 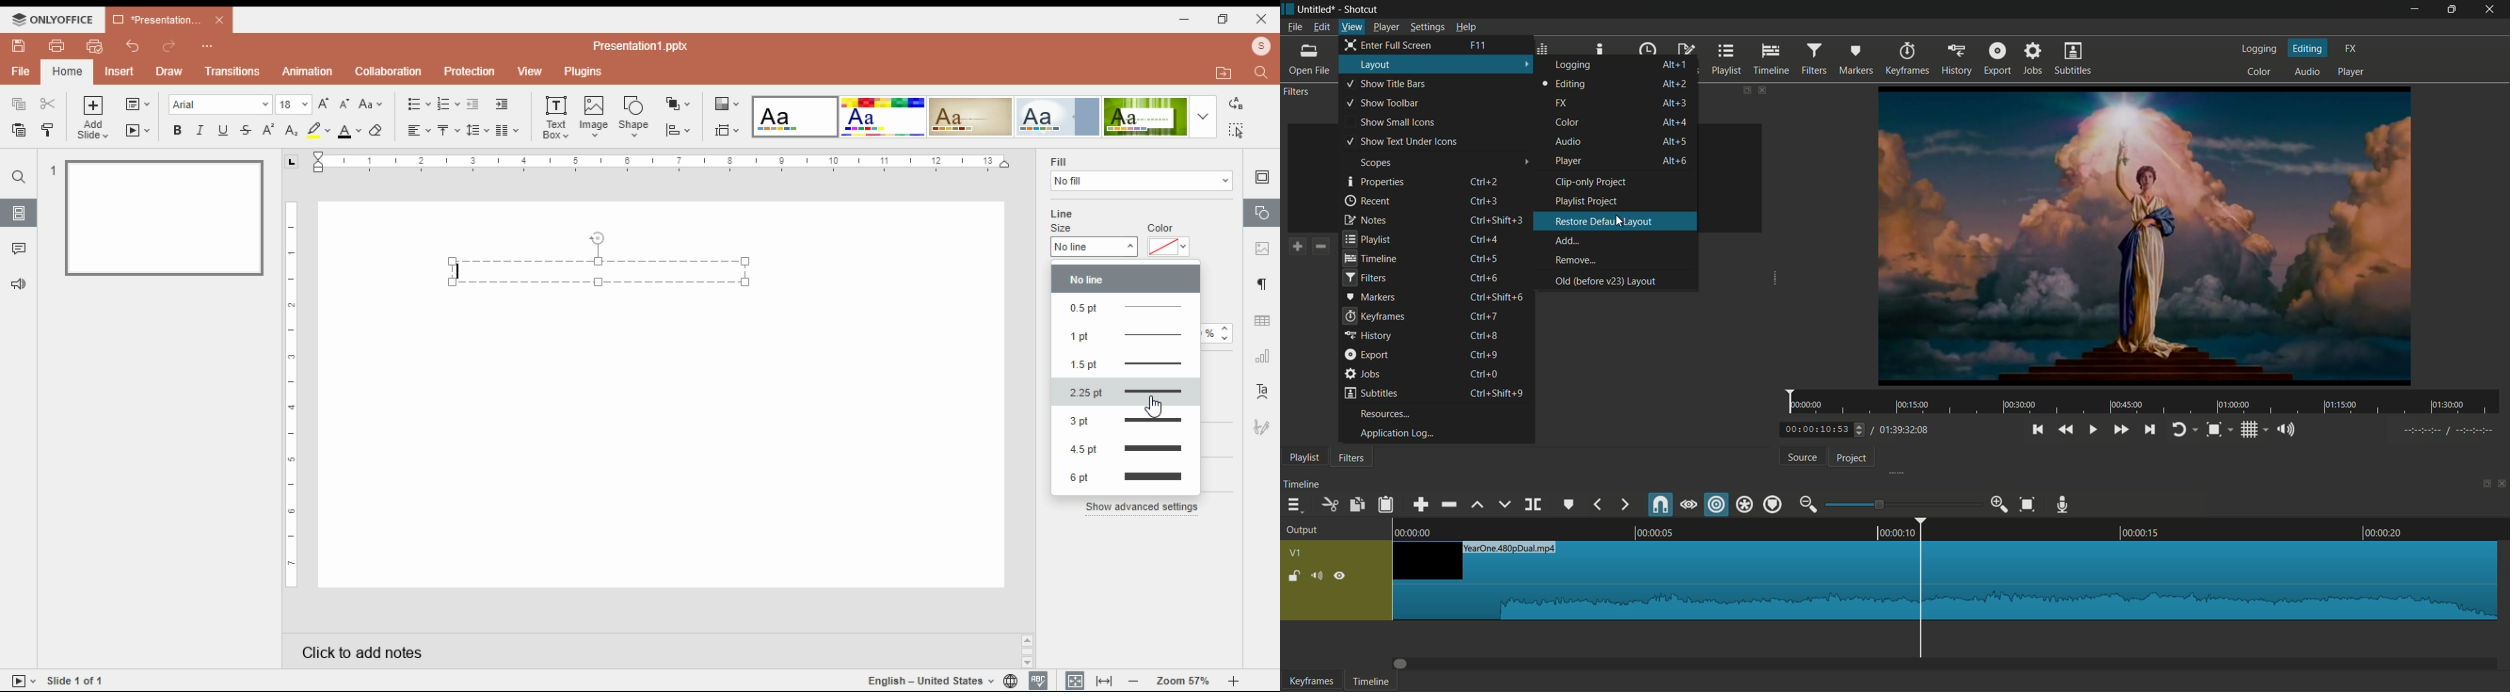 What do you see at coordinates (1623, 505) in the screenshot?
I see `next marker` at bounding box center [1623, 505].